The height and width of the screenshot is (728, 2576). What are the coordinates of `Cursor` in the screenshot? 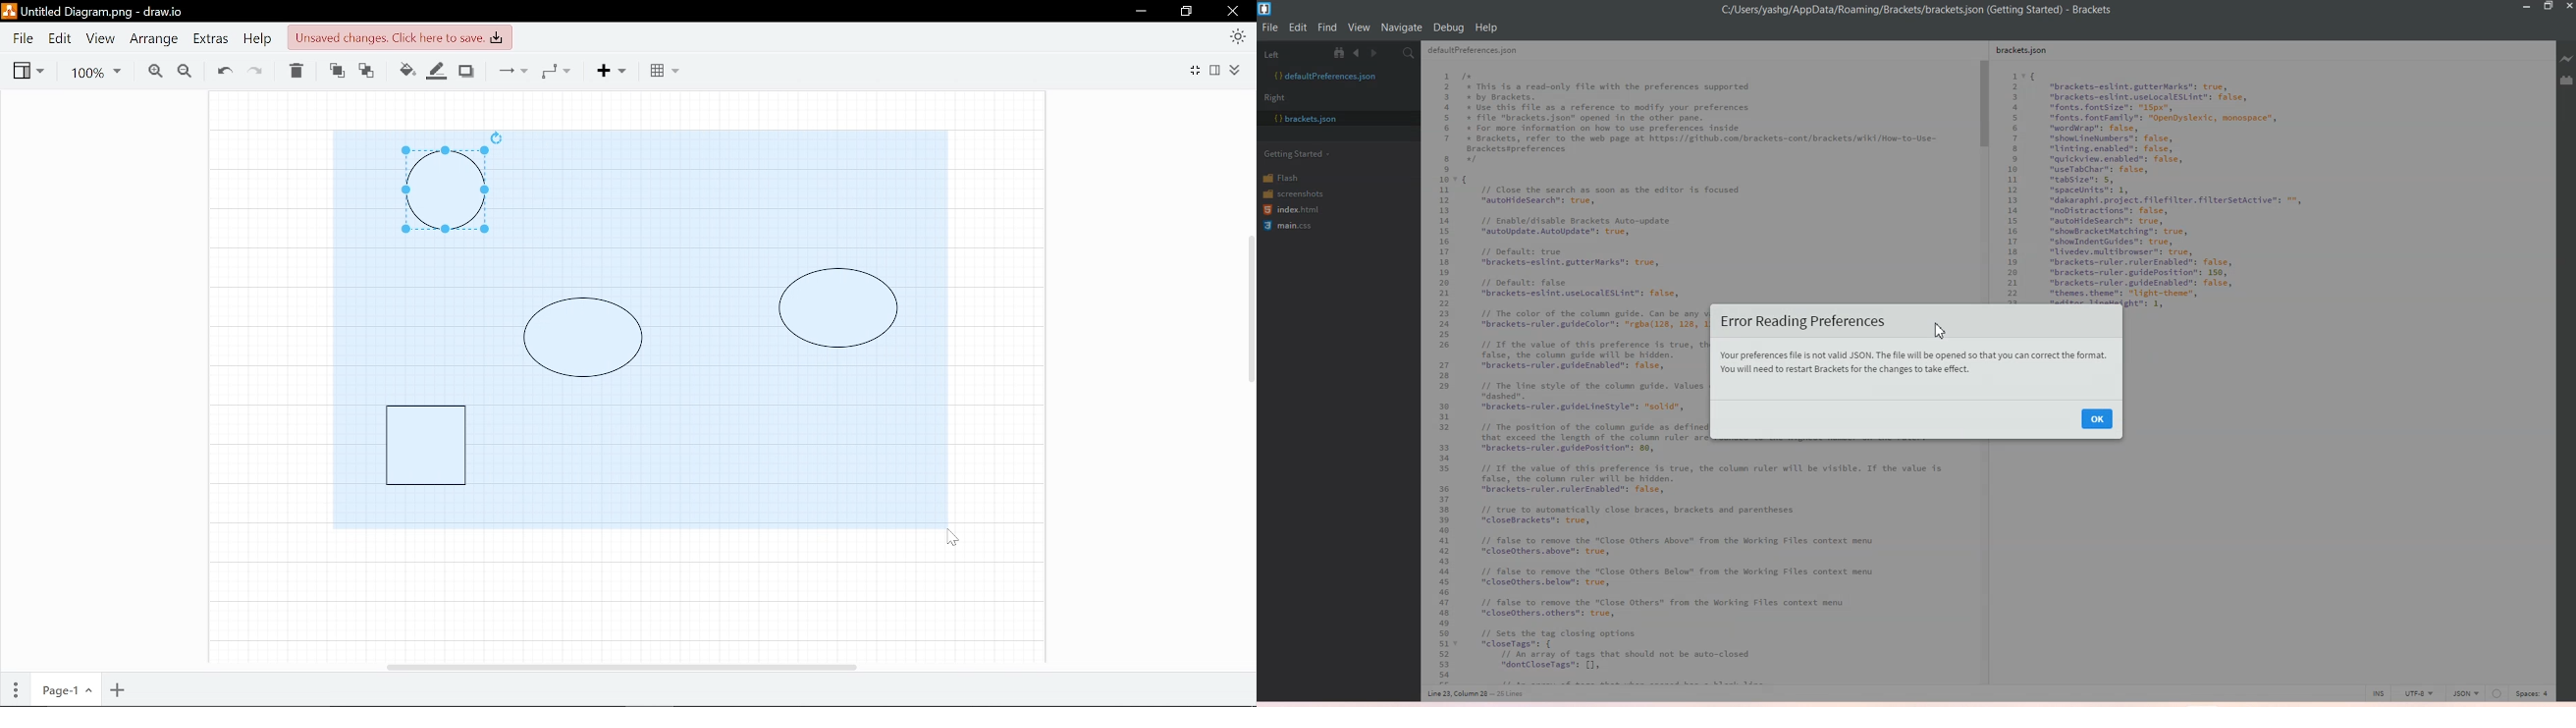 It's located at (951, 538).